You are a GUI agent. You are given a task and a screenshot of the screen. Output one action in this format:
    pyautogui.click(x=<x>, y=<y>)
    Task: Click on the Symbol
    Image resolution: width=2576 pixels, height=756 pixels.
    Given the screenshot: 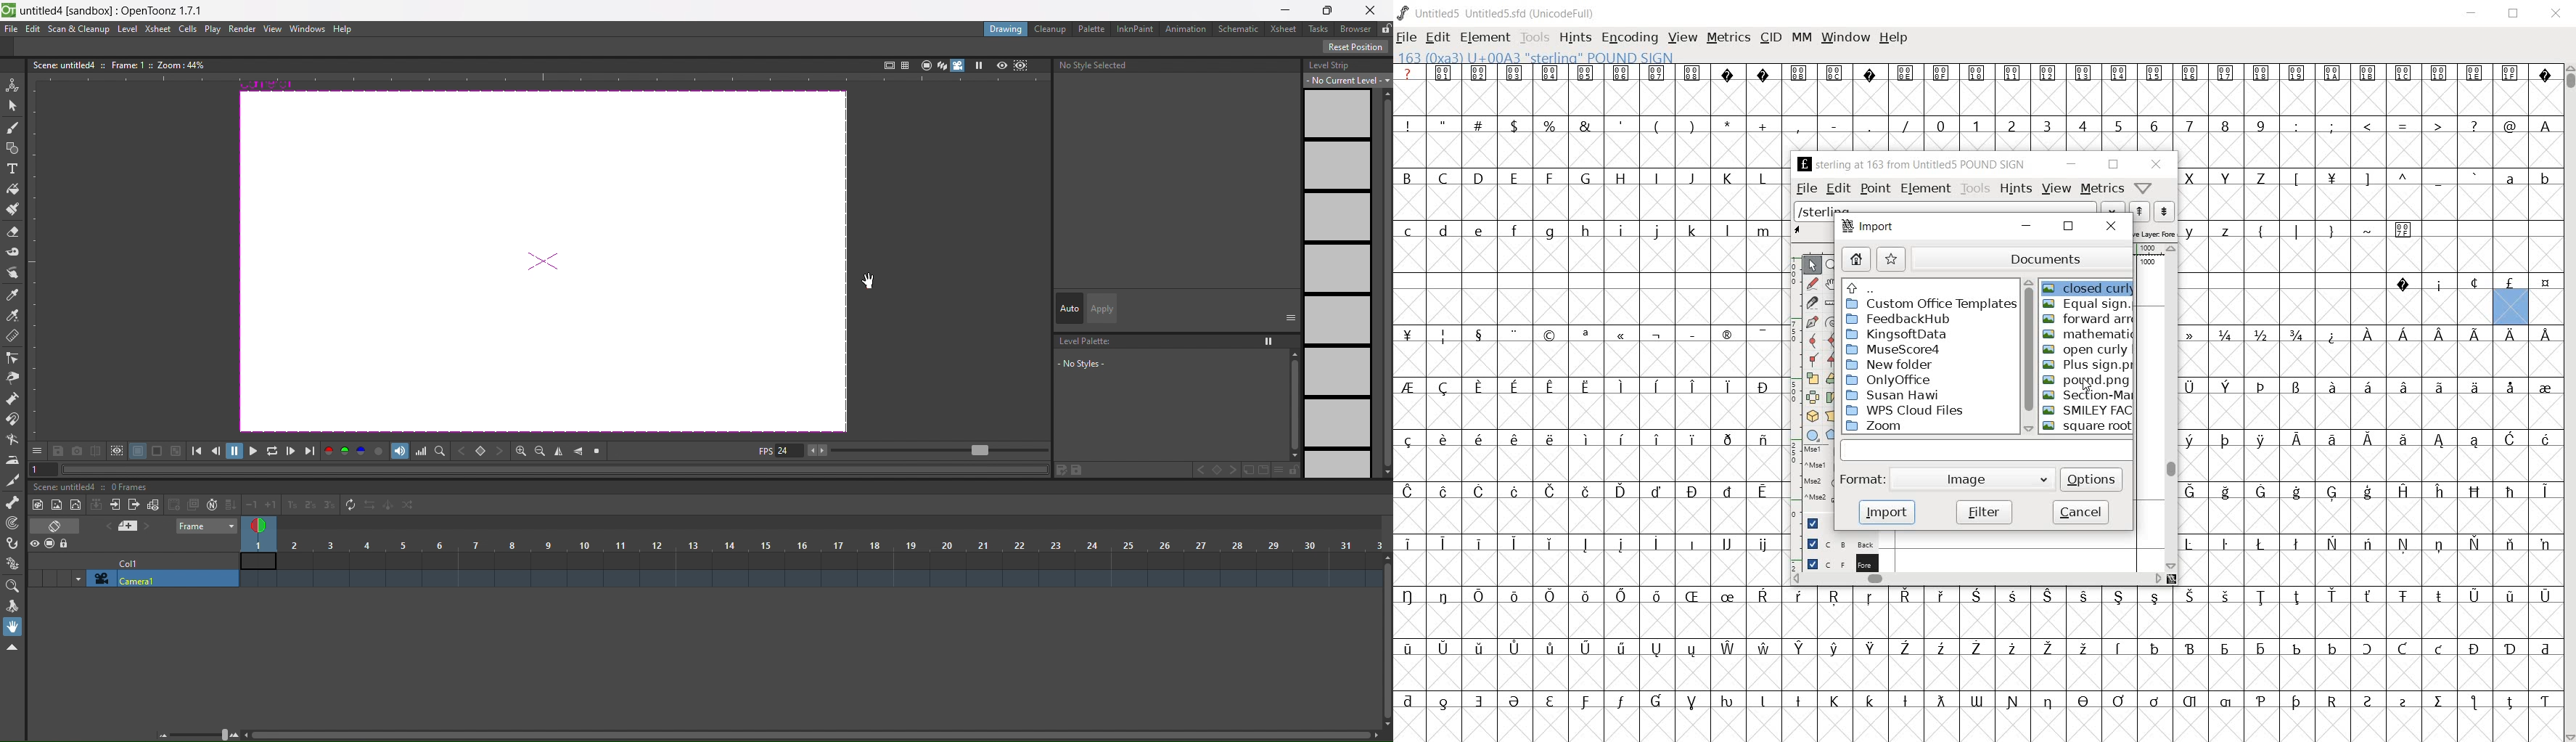 What is the action you would take?
    pyautogui.click(x=1692, y=492)
    